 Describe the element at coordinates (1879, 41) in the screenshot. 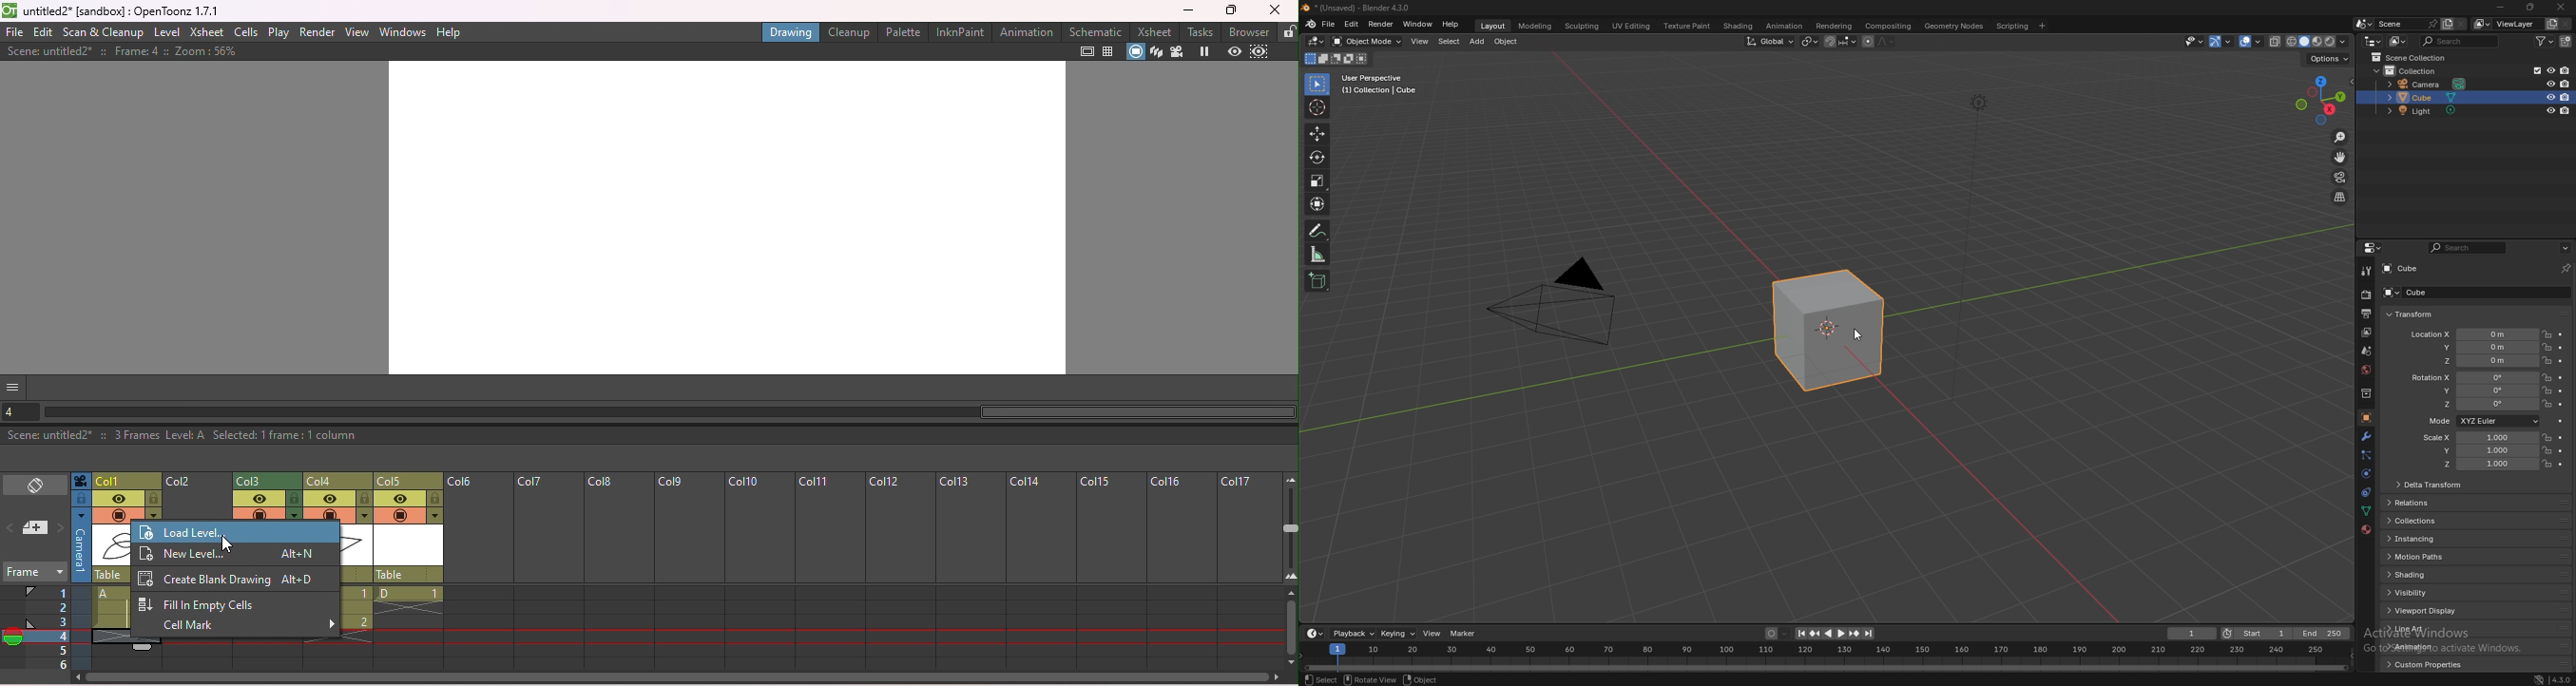

I see `proportional editing objcets` at that location.